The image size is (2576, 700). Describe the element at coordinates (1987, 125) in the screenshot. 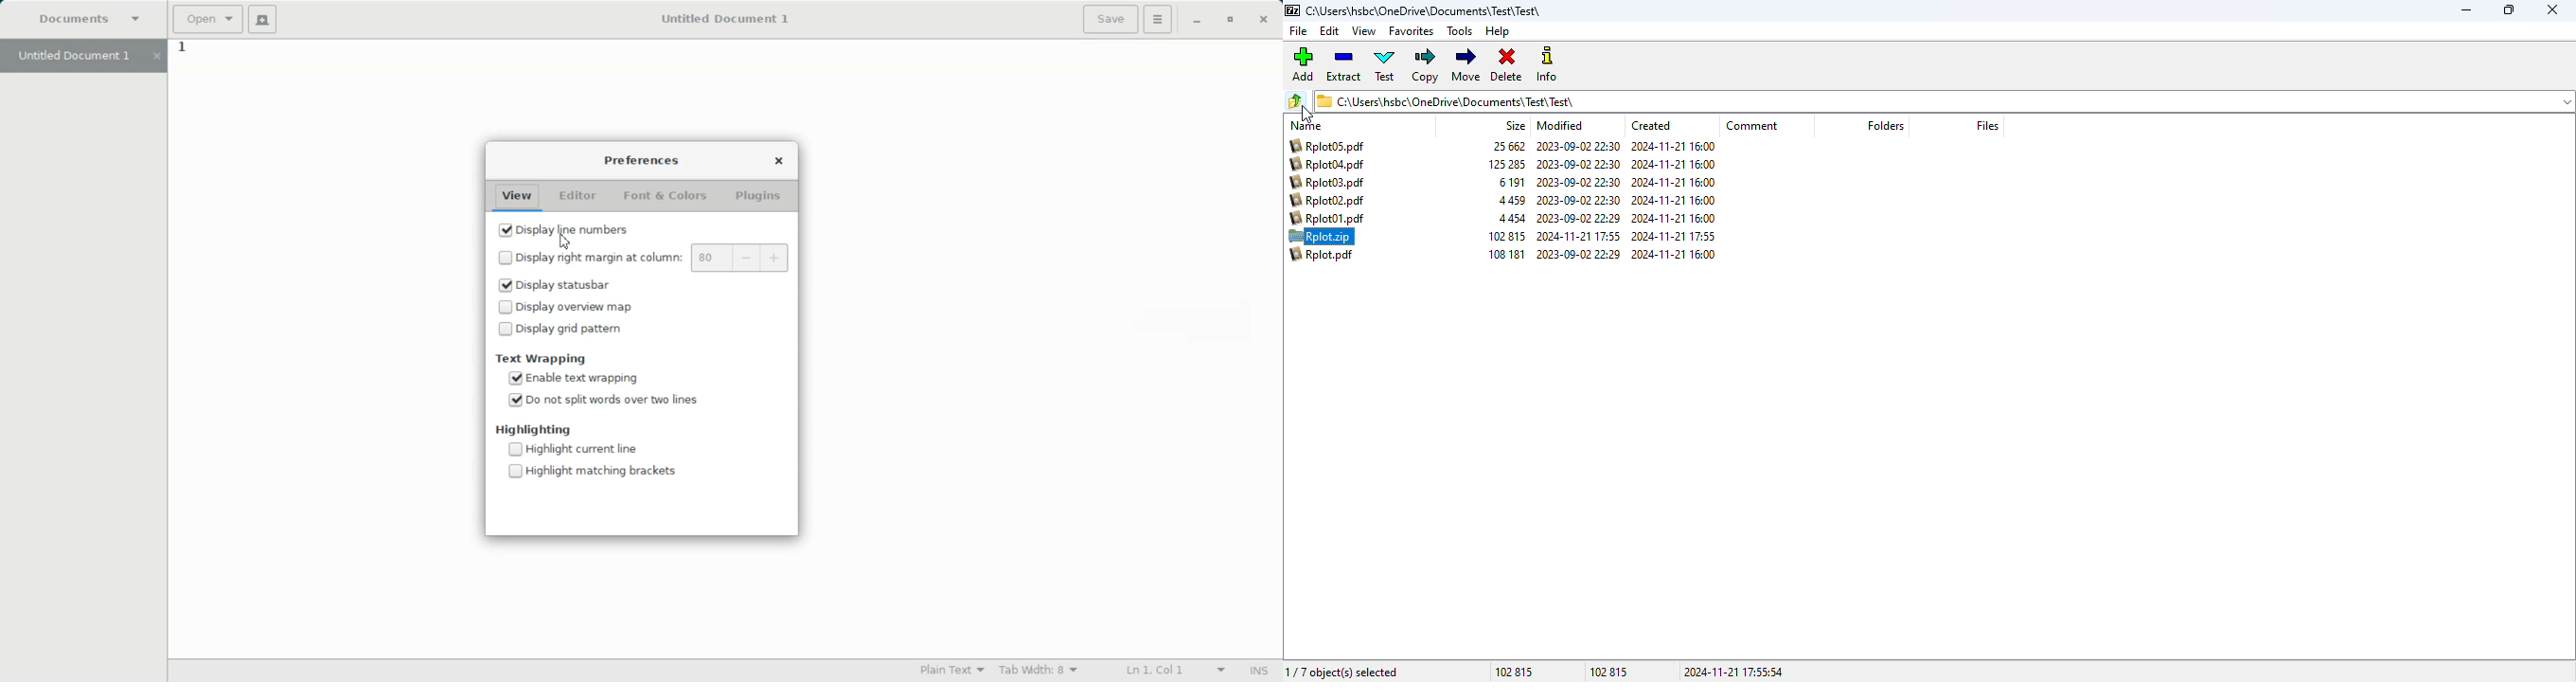

I see `files` at that location.